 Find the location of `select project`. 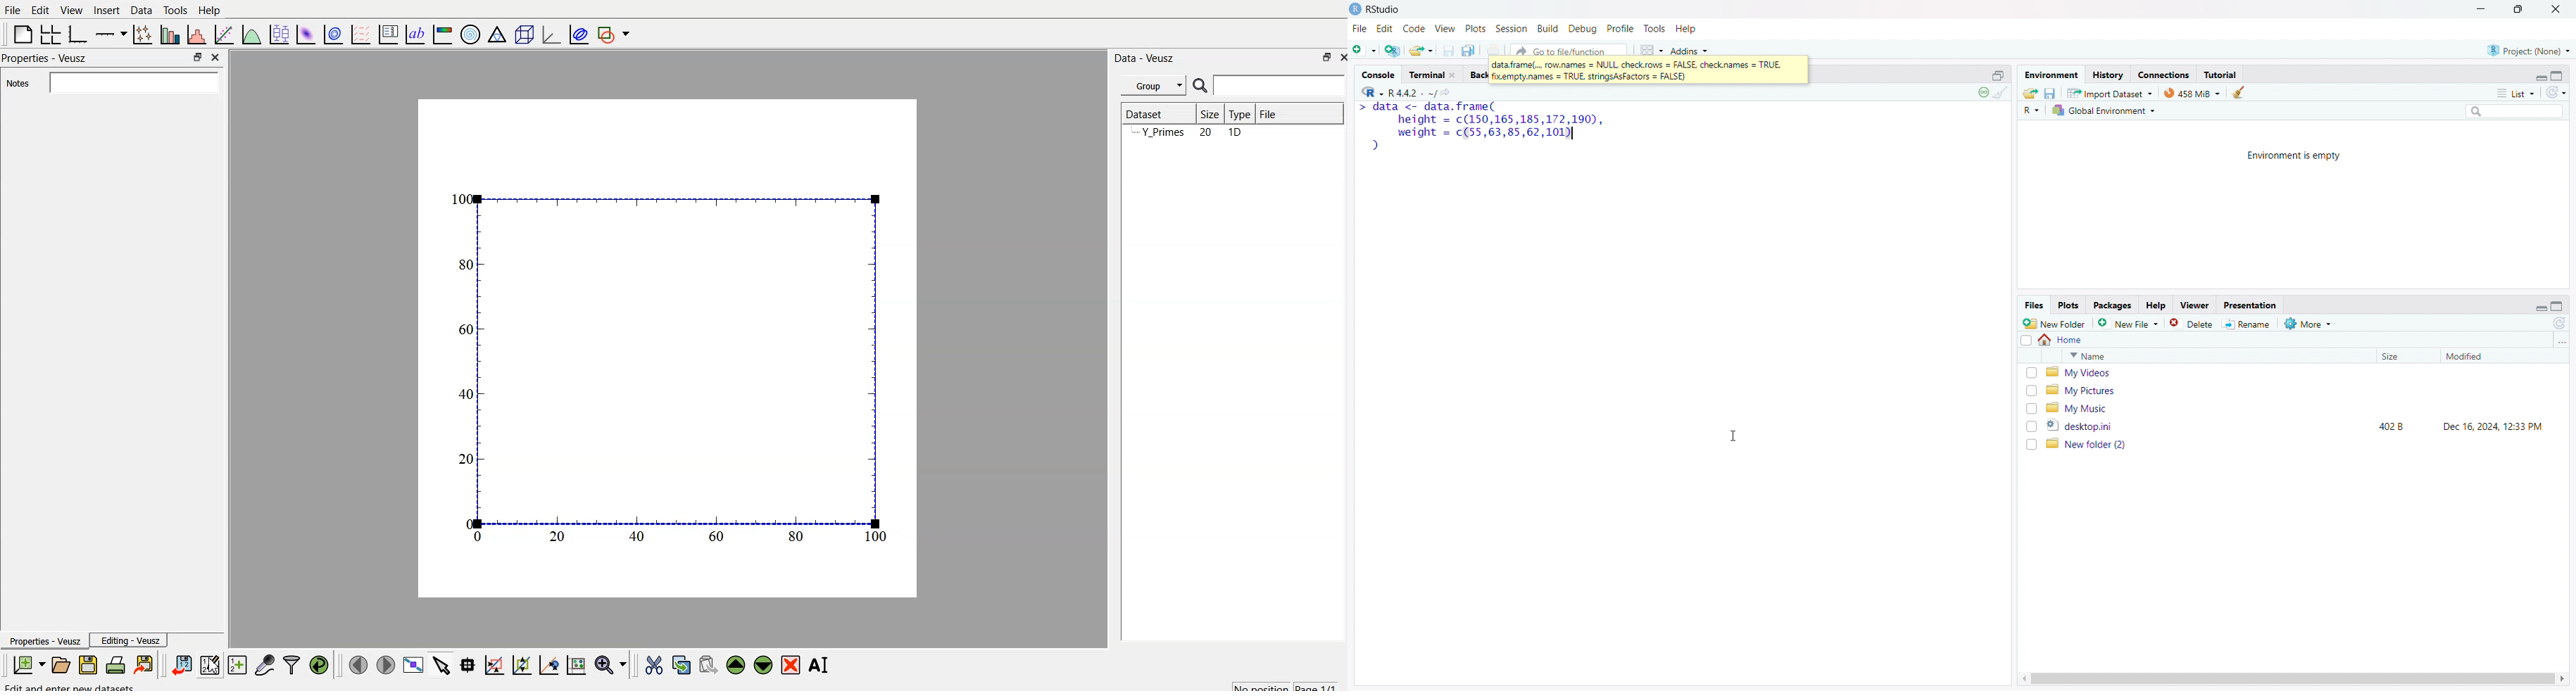

select project is located at coordinates (2529, 51).